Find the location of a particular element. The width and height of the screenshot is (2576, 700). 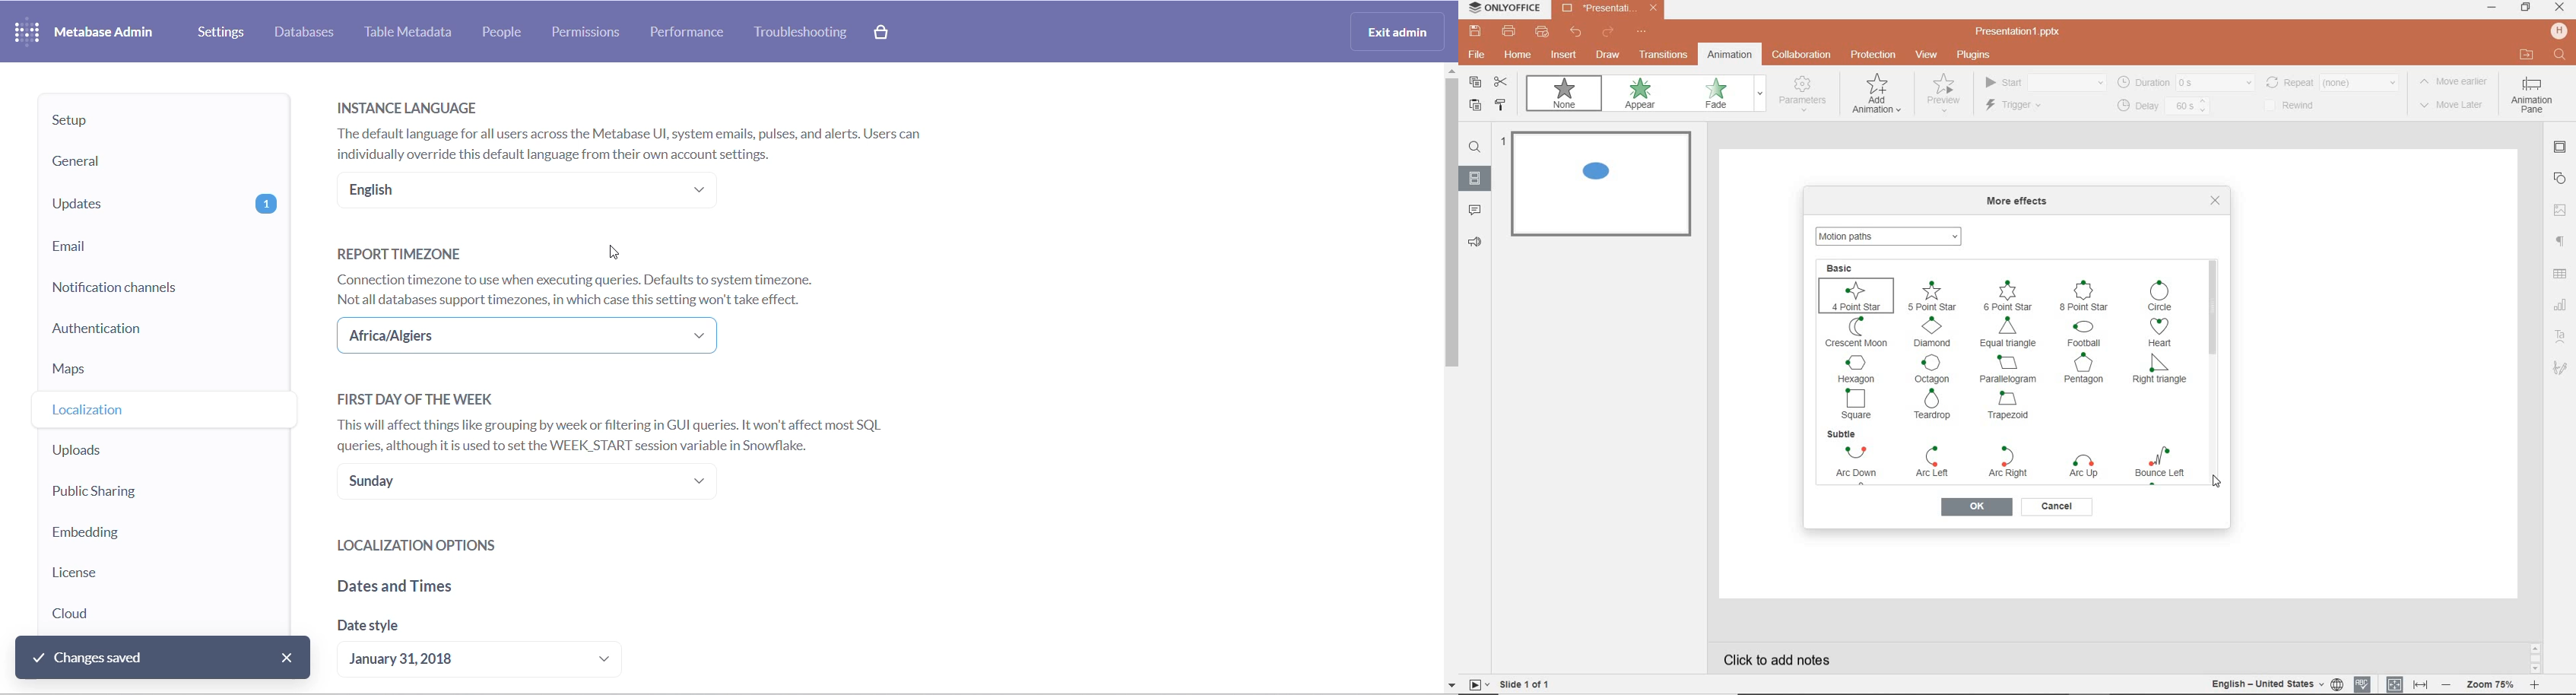

appear is located at coordinates (1643, 95).